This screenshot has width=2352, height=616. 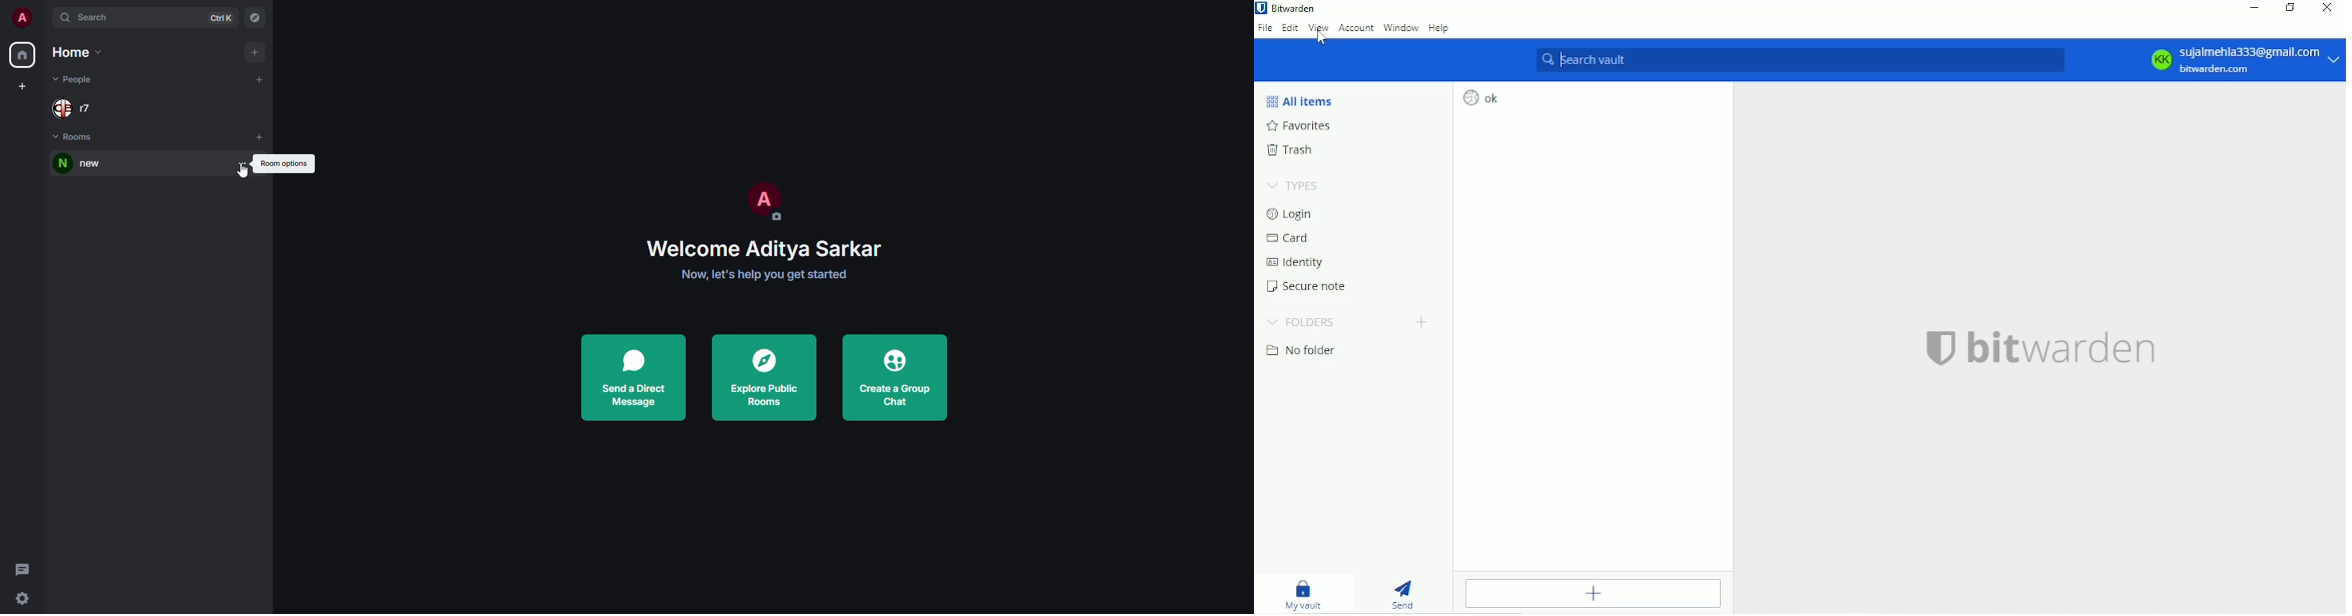 I want to click on Edit, so click(x=1290, y=28).